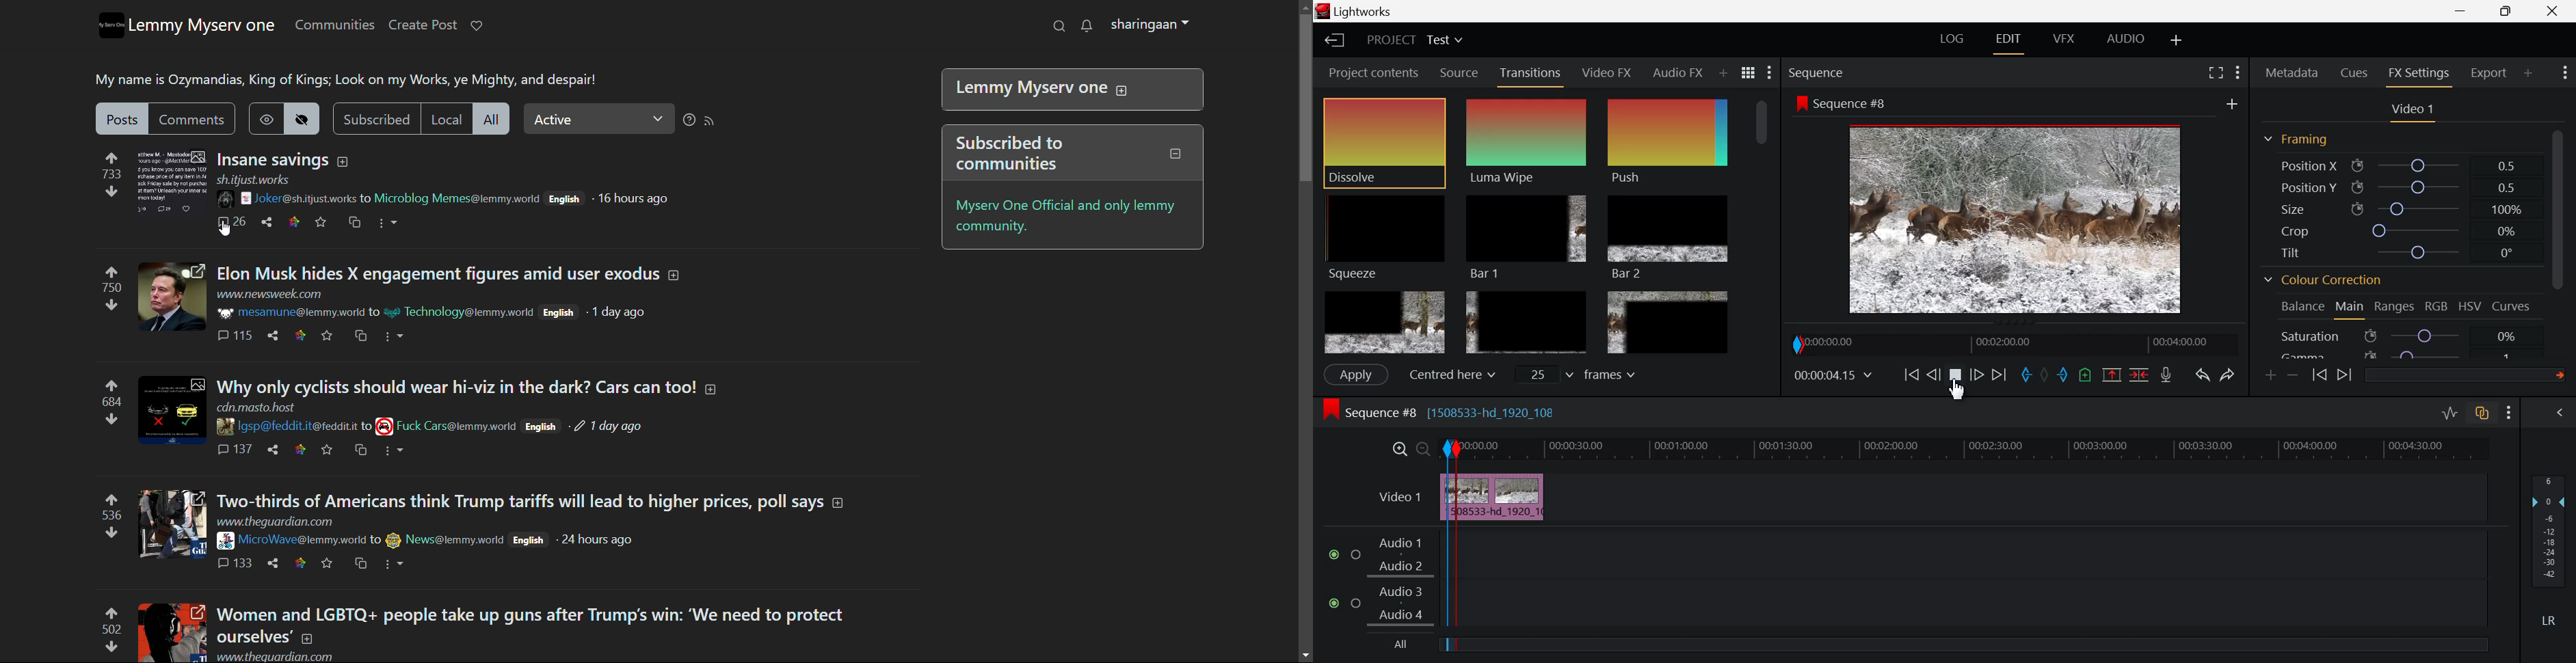 This screenshot has height=672, width=2576. I want to click on Timeline Zoom Out, so click(1424, 451).